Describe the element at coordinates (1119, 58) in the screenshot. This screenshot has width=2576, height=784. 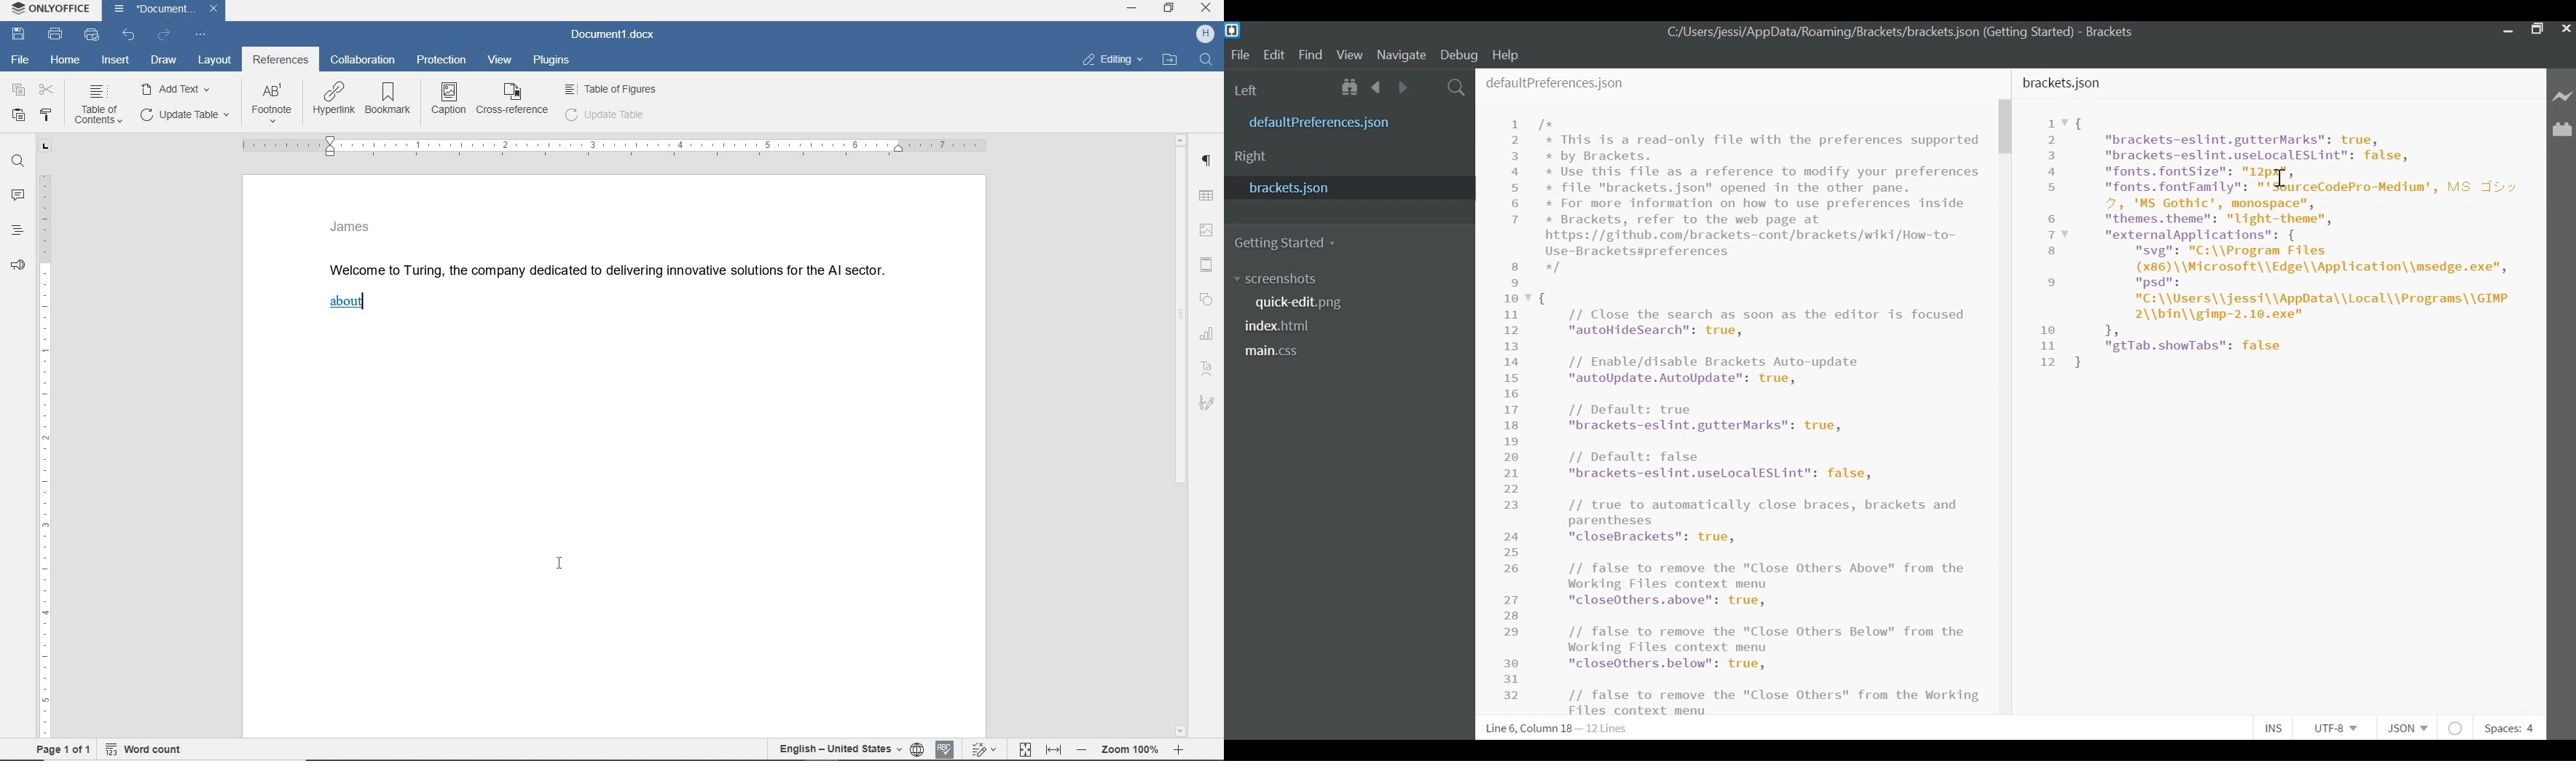
I see `Editing` at that location.